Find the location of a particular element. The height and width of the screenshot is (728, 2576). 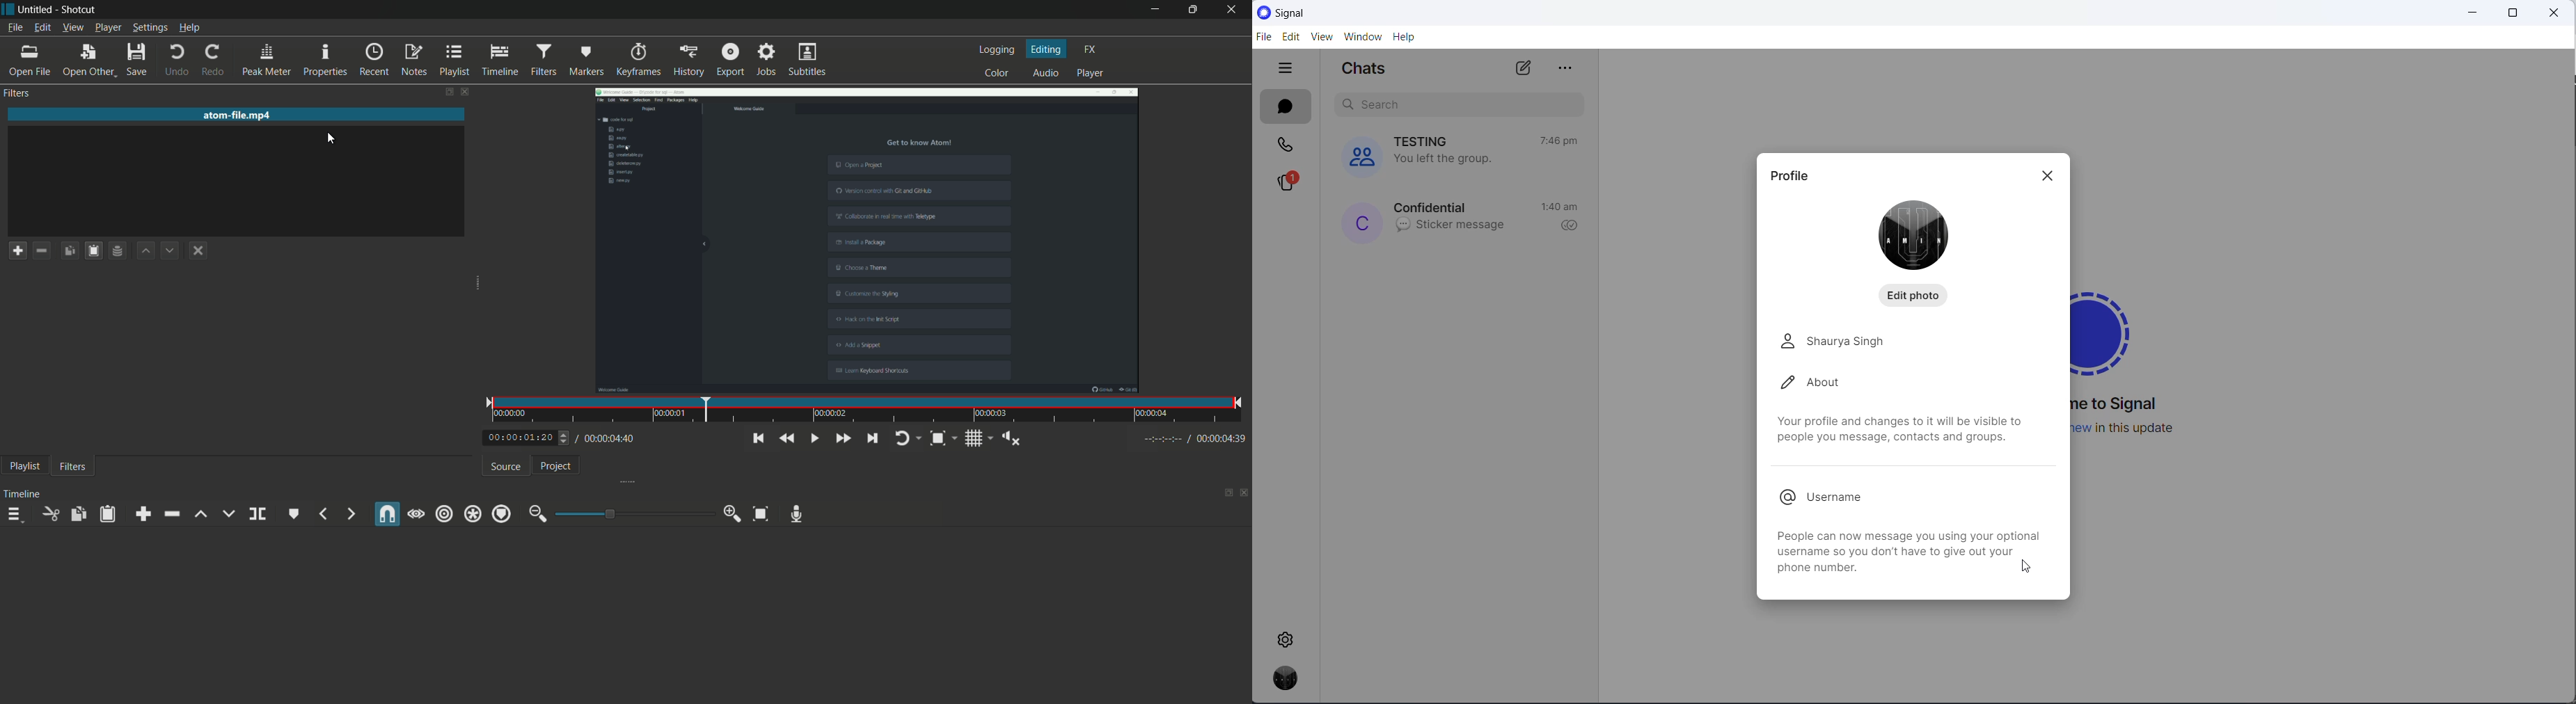

notes is located at coordinates (414, 61).